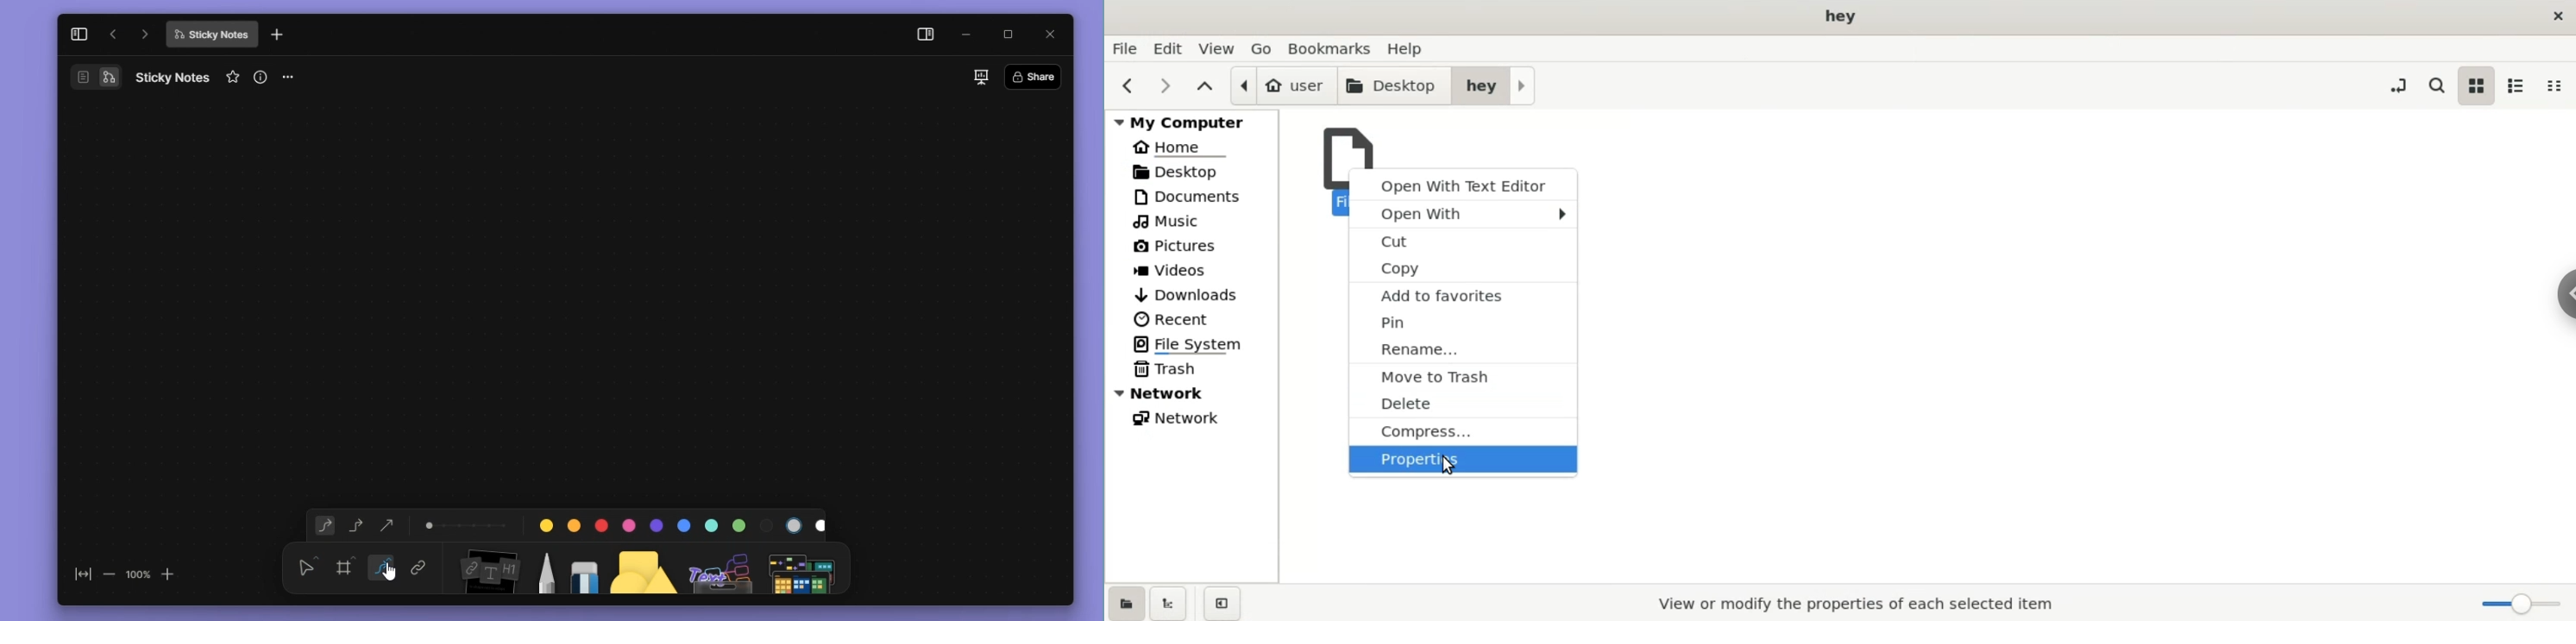 The image size is (2576, 644). Describe the element at coordinates (78, 578) in the screenshot. I see `fit to screen` at that location.